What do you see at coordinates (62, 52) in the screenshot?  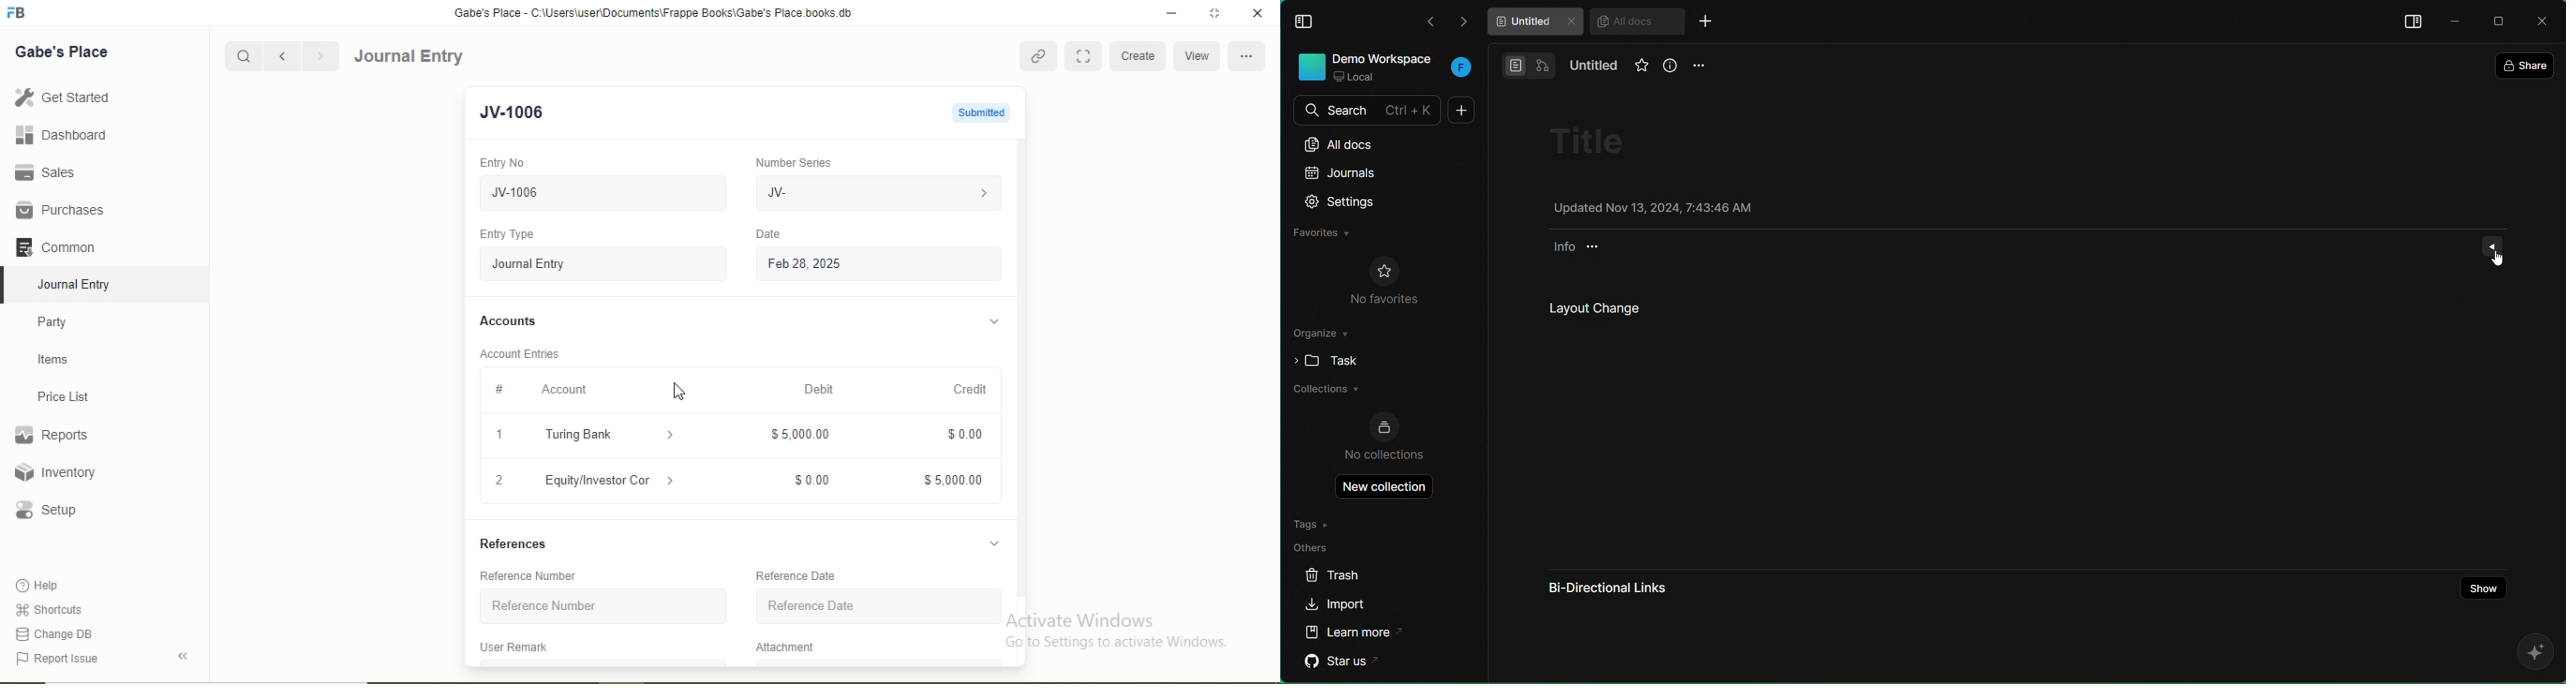 I see `Gabe's Place` at bounding box center [62, 52].